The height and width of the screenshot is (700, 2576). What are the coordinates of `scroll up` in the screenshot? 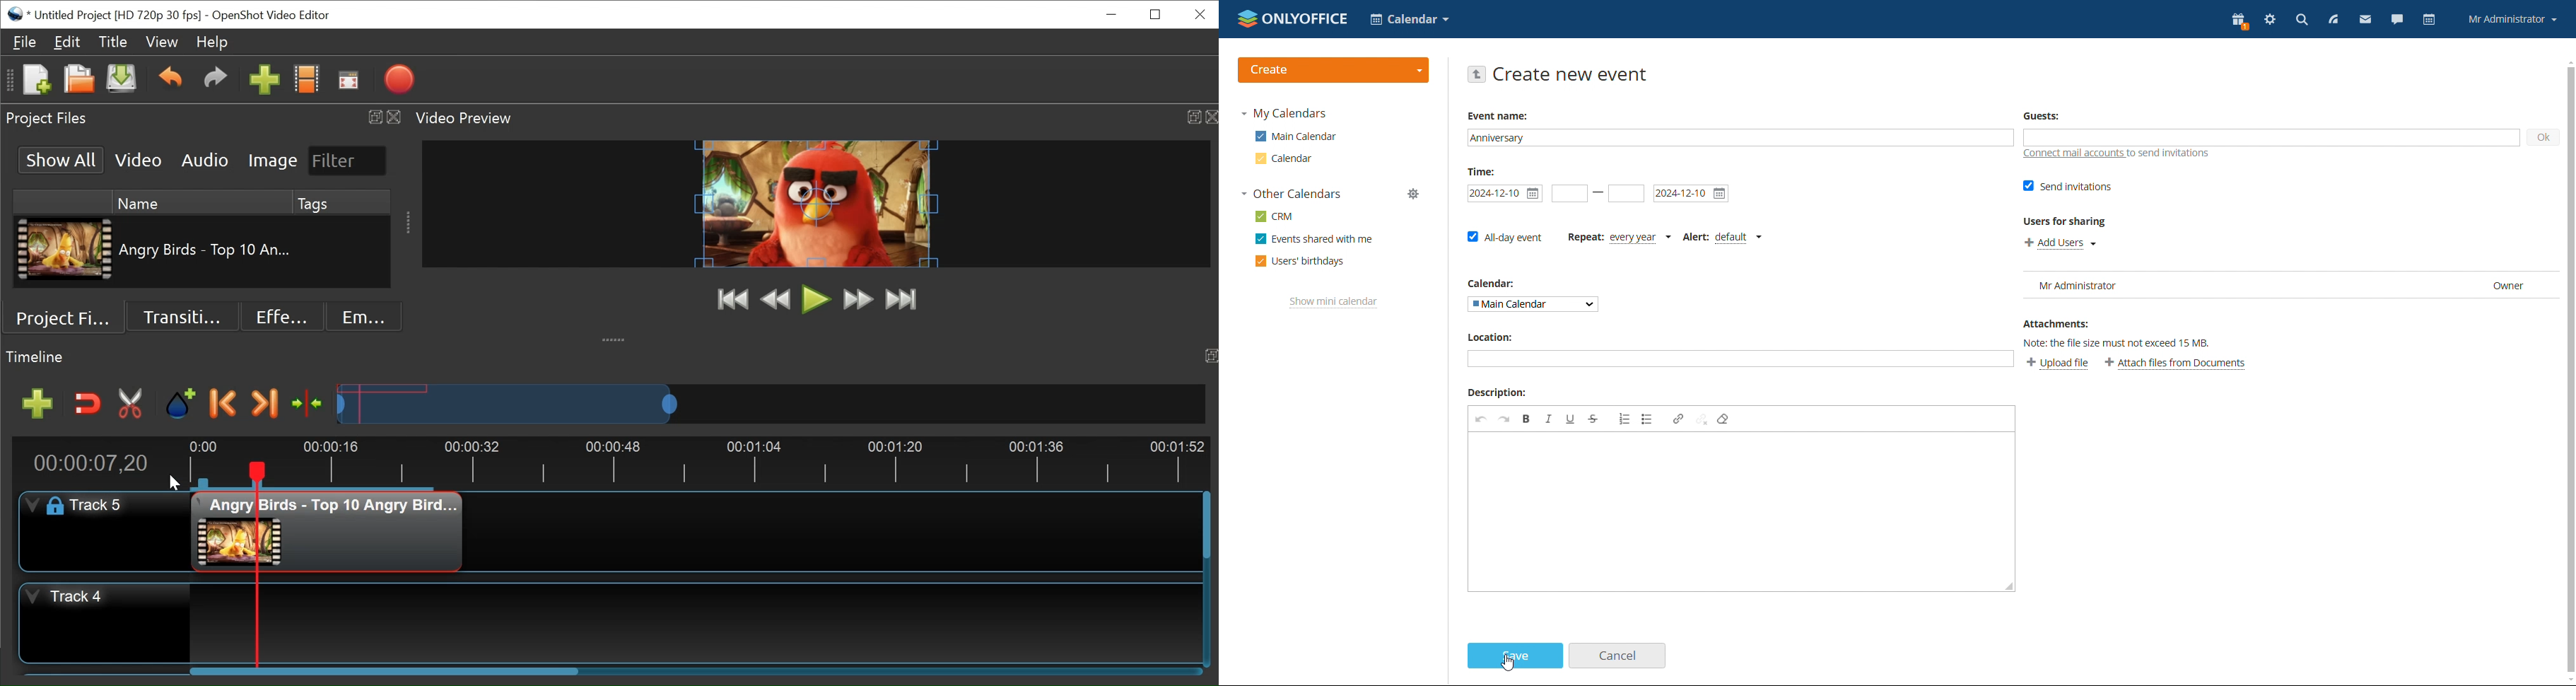 It's located at (2568, 61).